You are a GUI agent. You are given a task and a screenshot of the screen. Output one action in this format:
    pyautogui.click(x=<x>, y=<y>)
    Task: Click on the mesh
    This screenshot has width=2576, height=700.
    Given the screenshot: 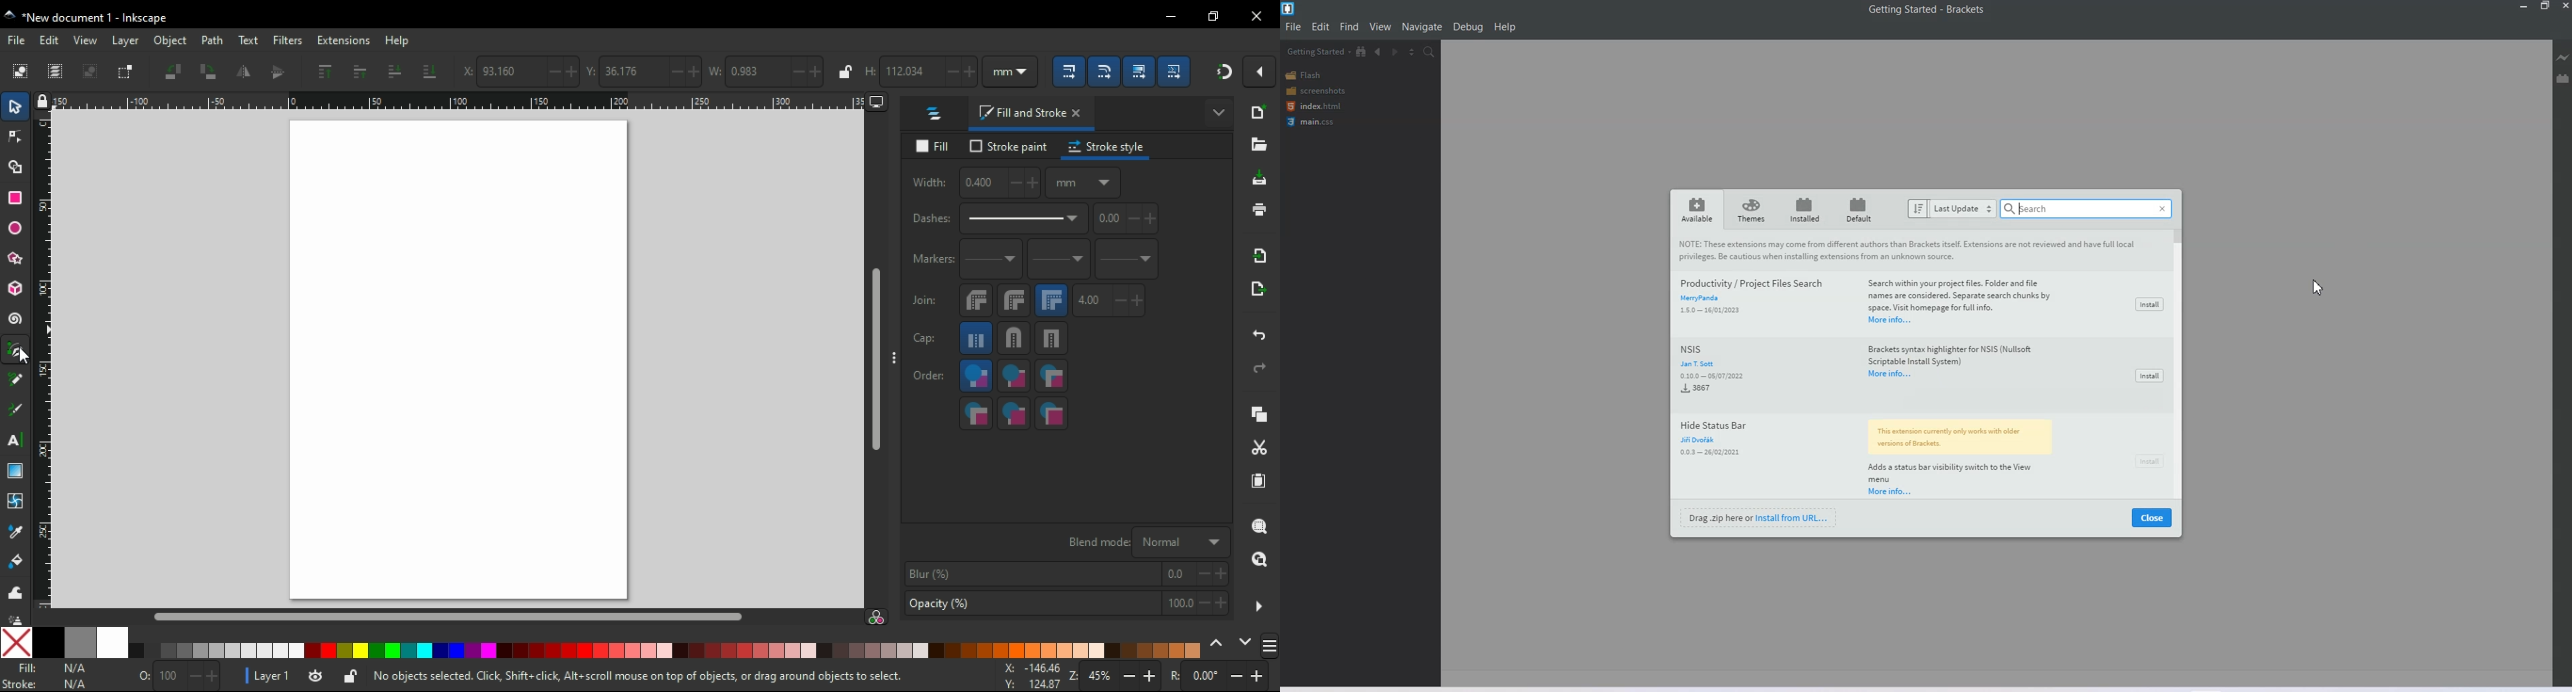 What is the action you would take?
    pyautogui.click(x=15, y=500)
    